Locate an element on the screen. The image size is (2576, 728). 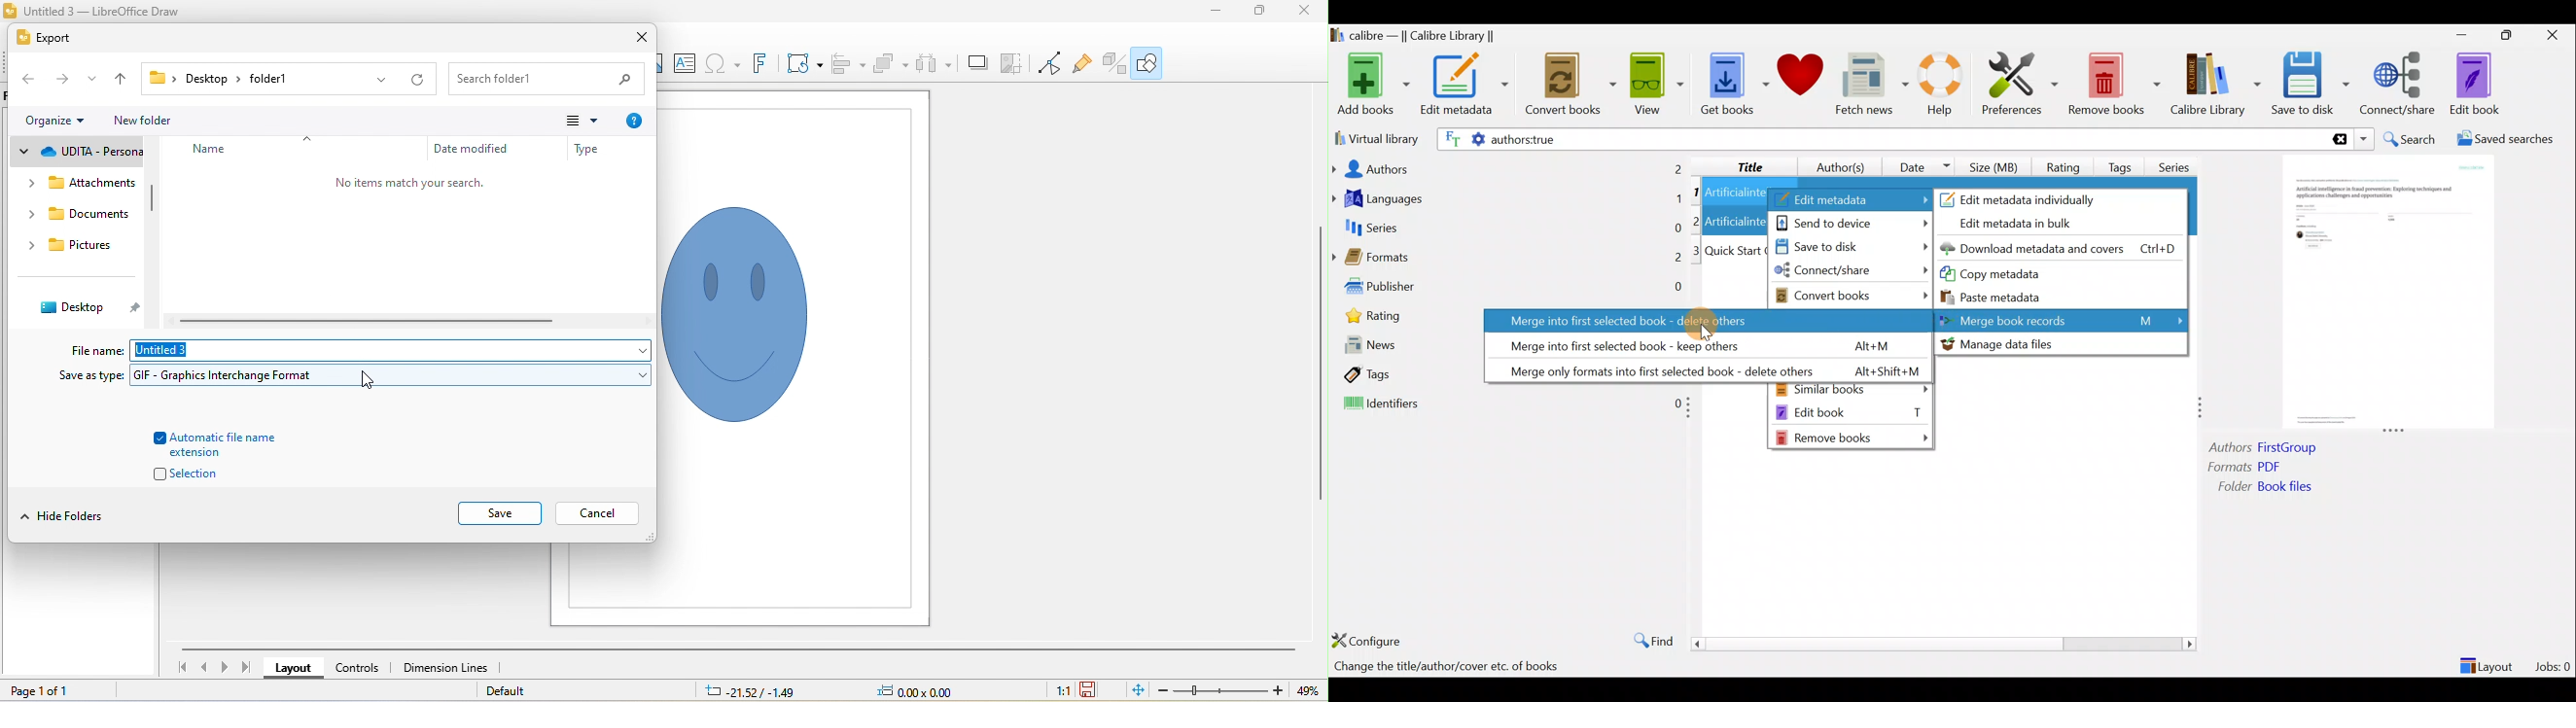
Edit book is located at coordinates (2473, 84).